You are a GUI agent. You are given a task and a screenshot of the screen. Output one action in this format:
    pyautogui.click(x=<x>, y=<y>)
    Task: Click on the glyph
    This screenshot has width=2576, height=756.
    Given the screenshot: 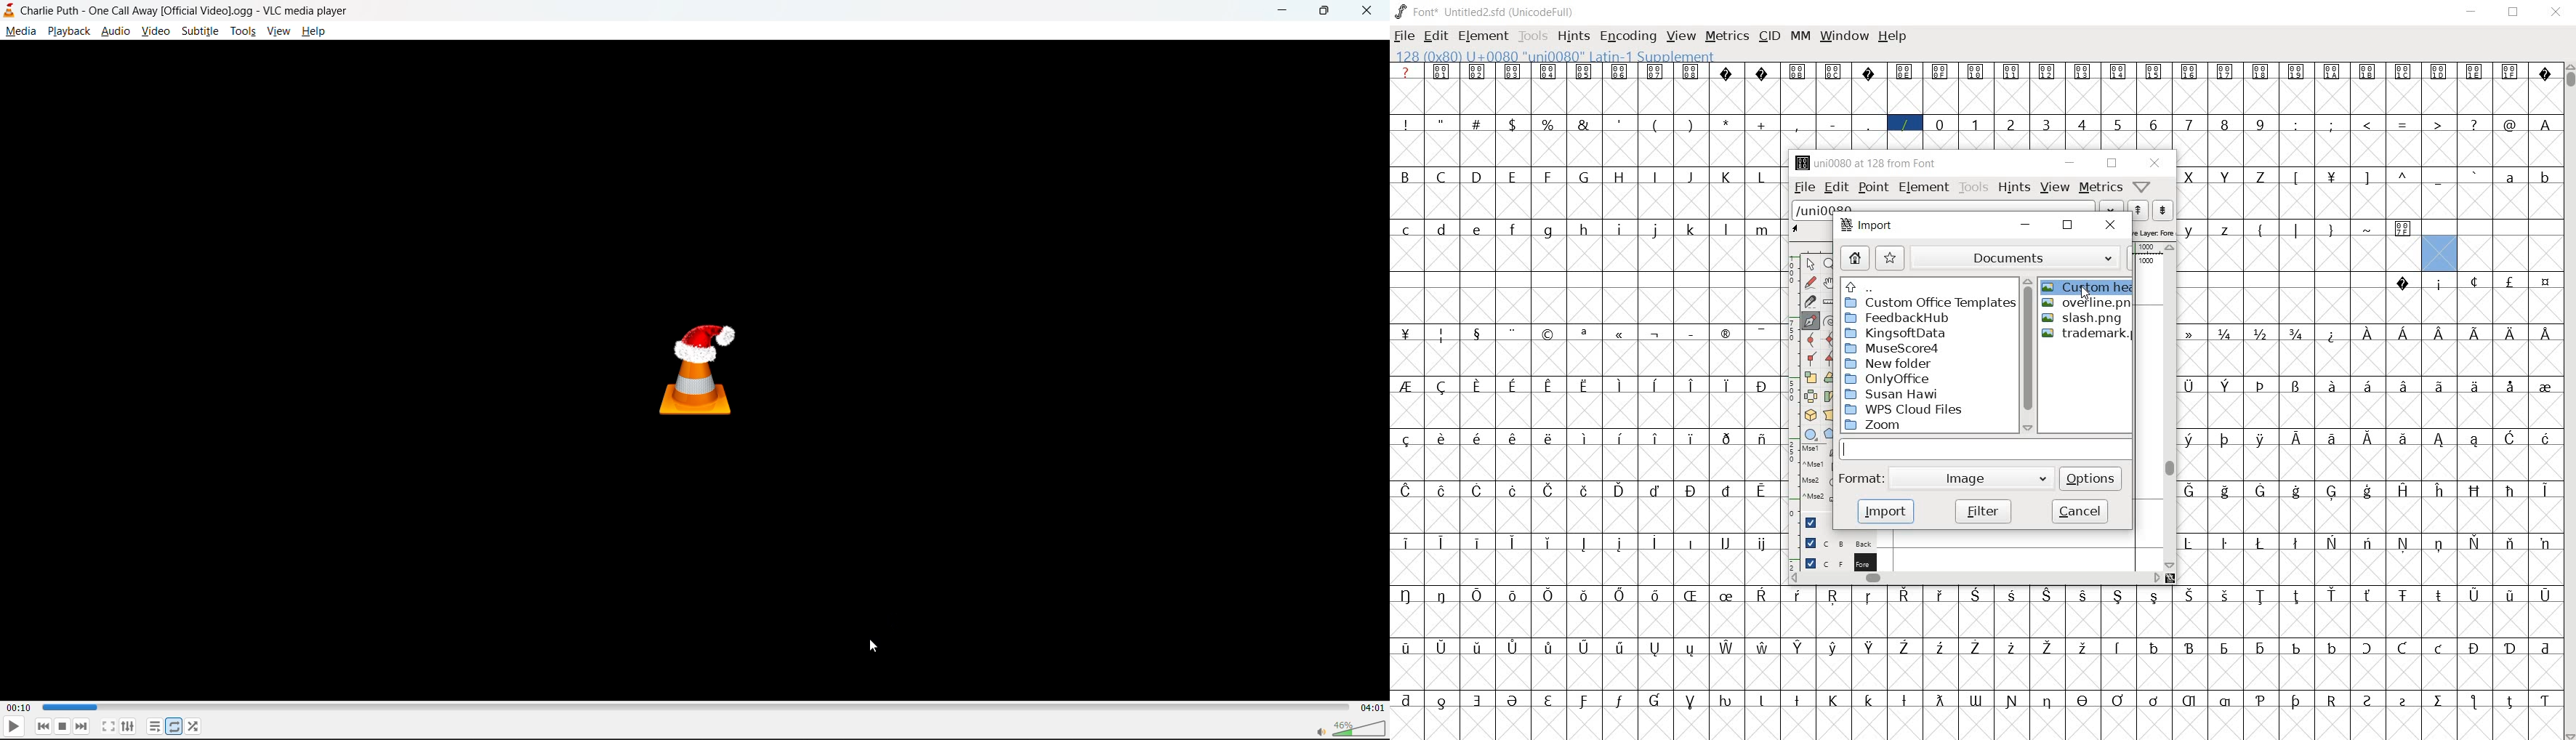 What is the action you would take?
    pyautogui.click(x=2048, y=702)
    